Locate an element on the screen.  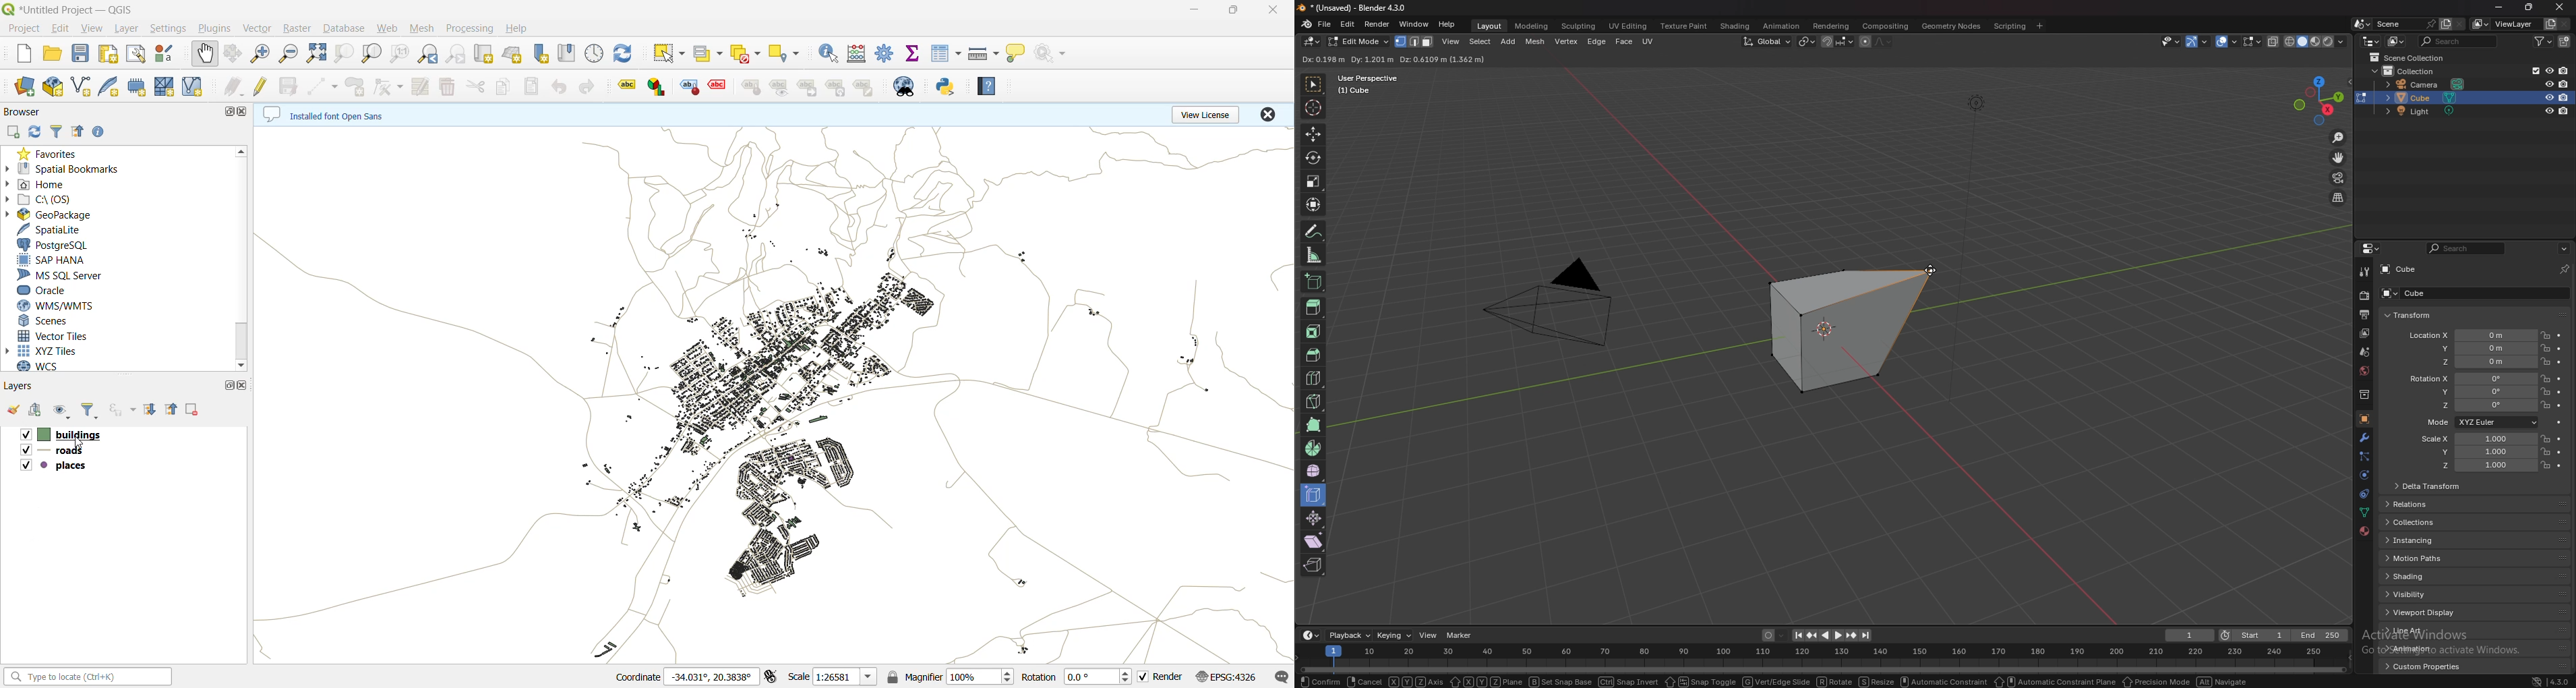
magnifier is located at coordinates (951, 677).